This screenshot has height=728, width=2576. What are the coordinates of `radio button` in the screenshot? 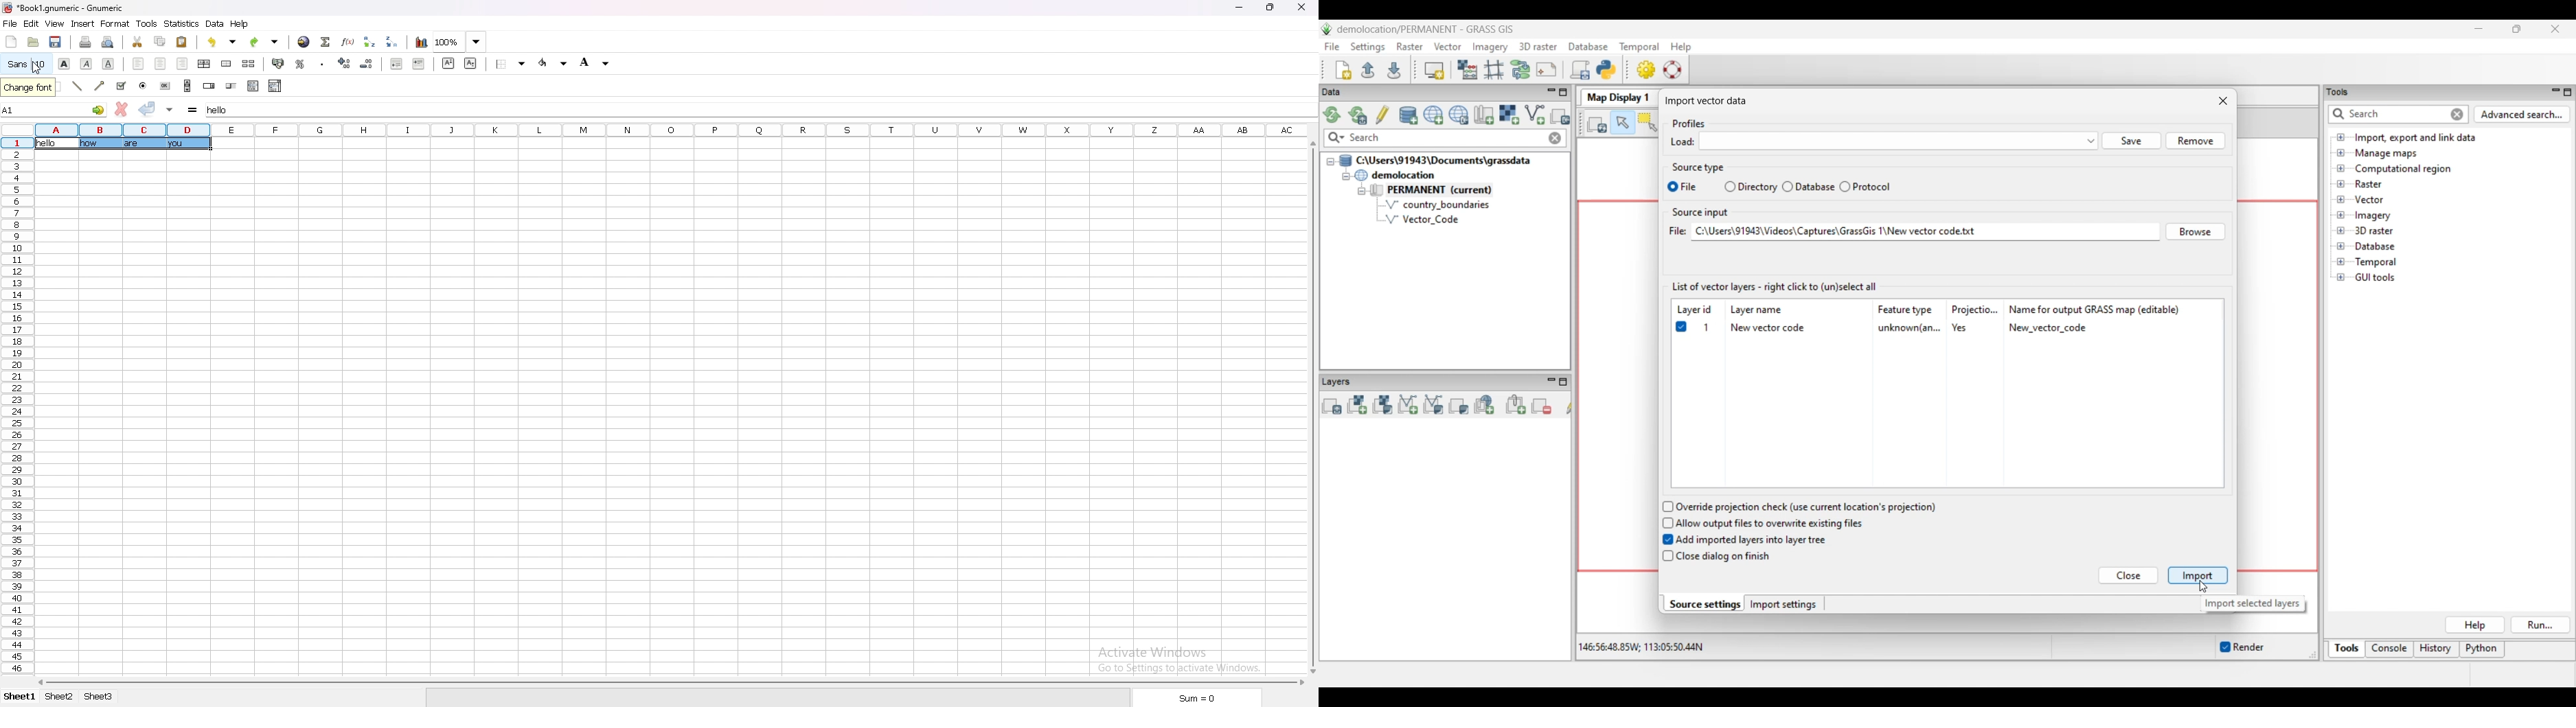 It's located at (142, 86).